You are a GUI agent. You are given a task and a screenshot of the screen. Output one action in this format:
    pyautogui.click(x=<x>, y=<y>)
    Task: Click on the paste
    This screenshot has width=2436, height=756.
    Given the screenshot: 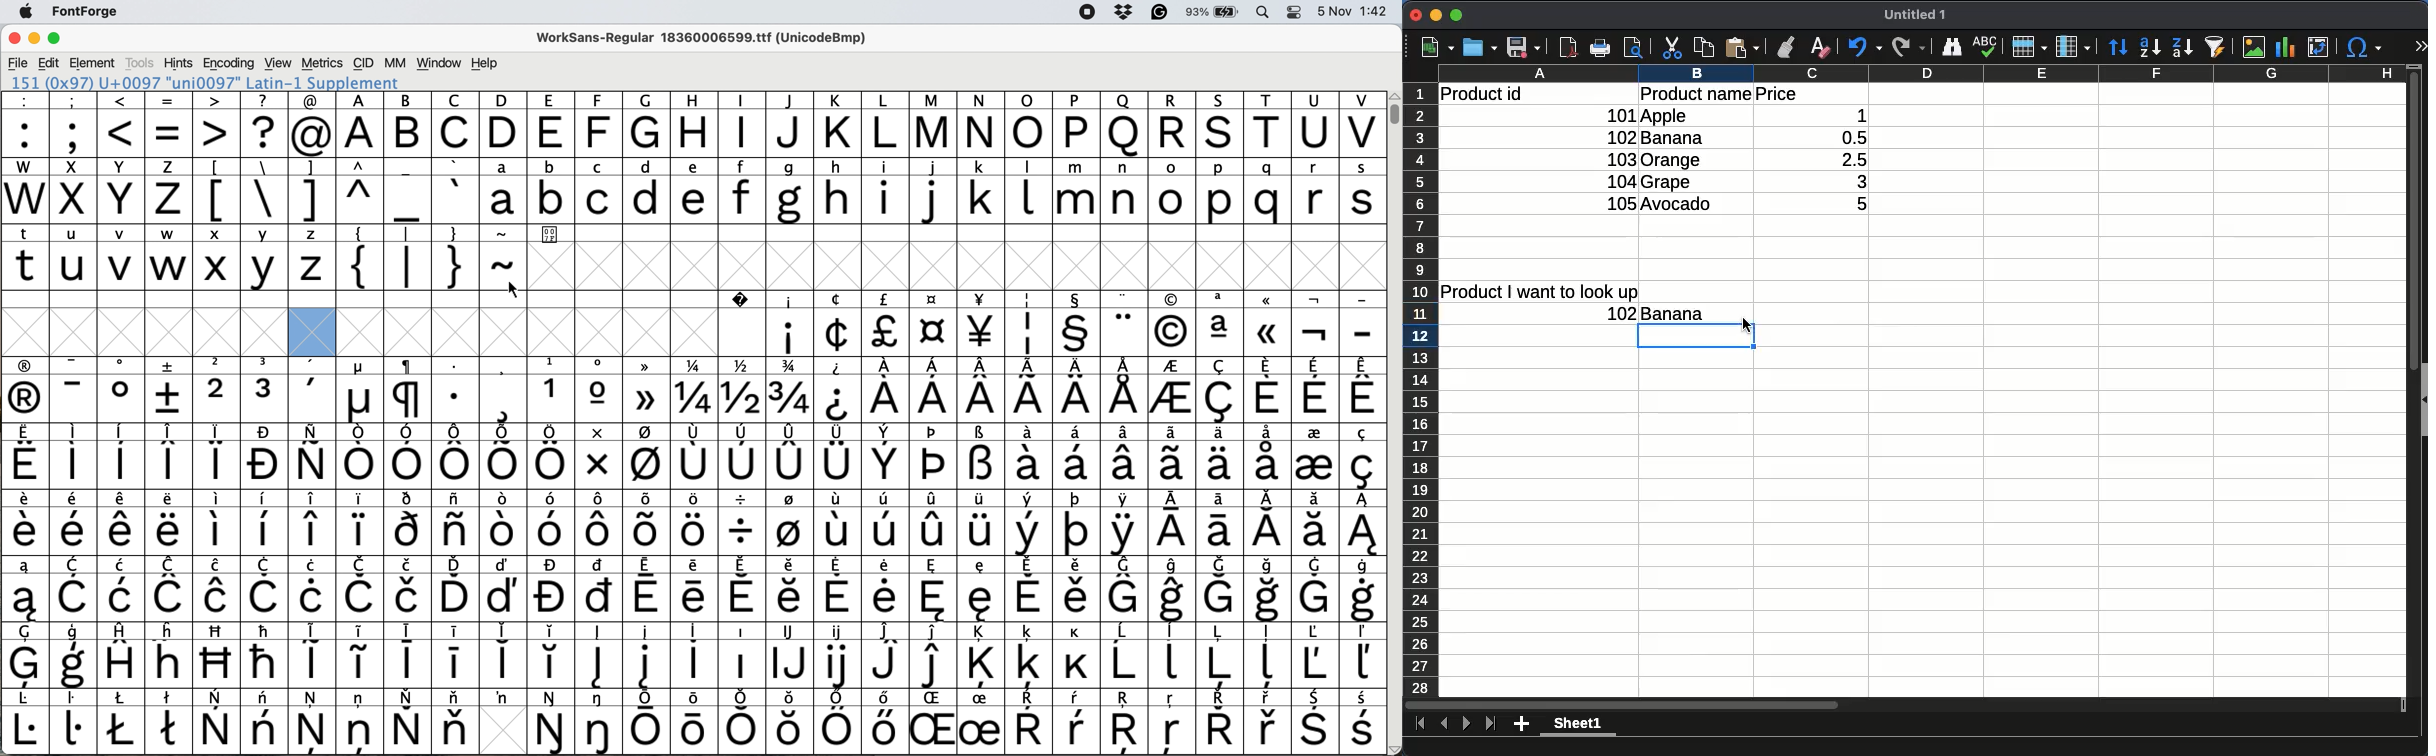 What is the action you would take?
    pyautogui.click(x=1742, y=47)
    